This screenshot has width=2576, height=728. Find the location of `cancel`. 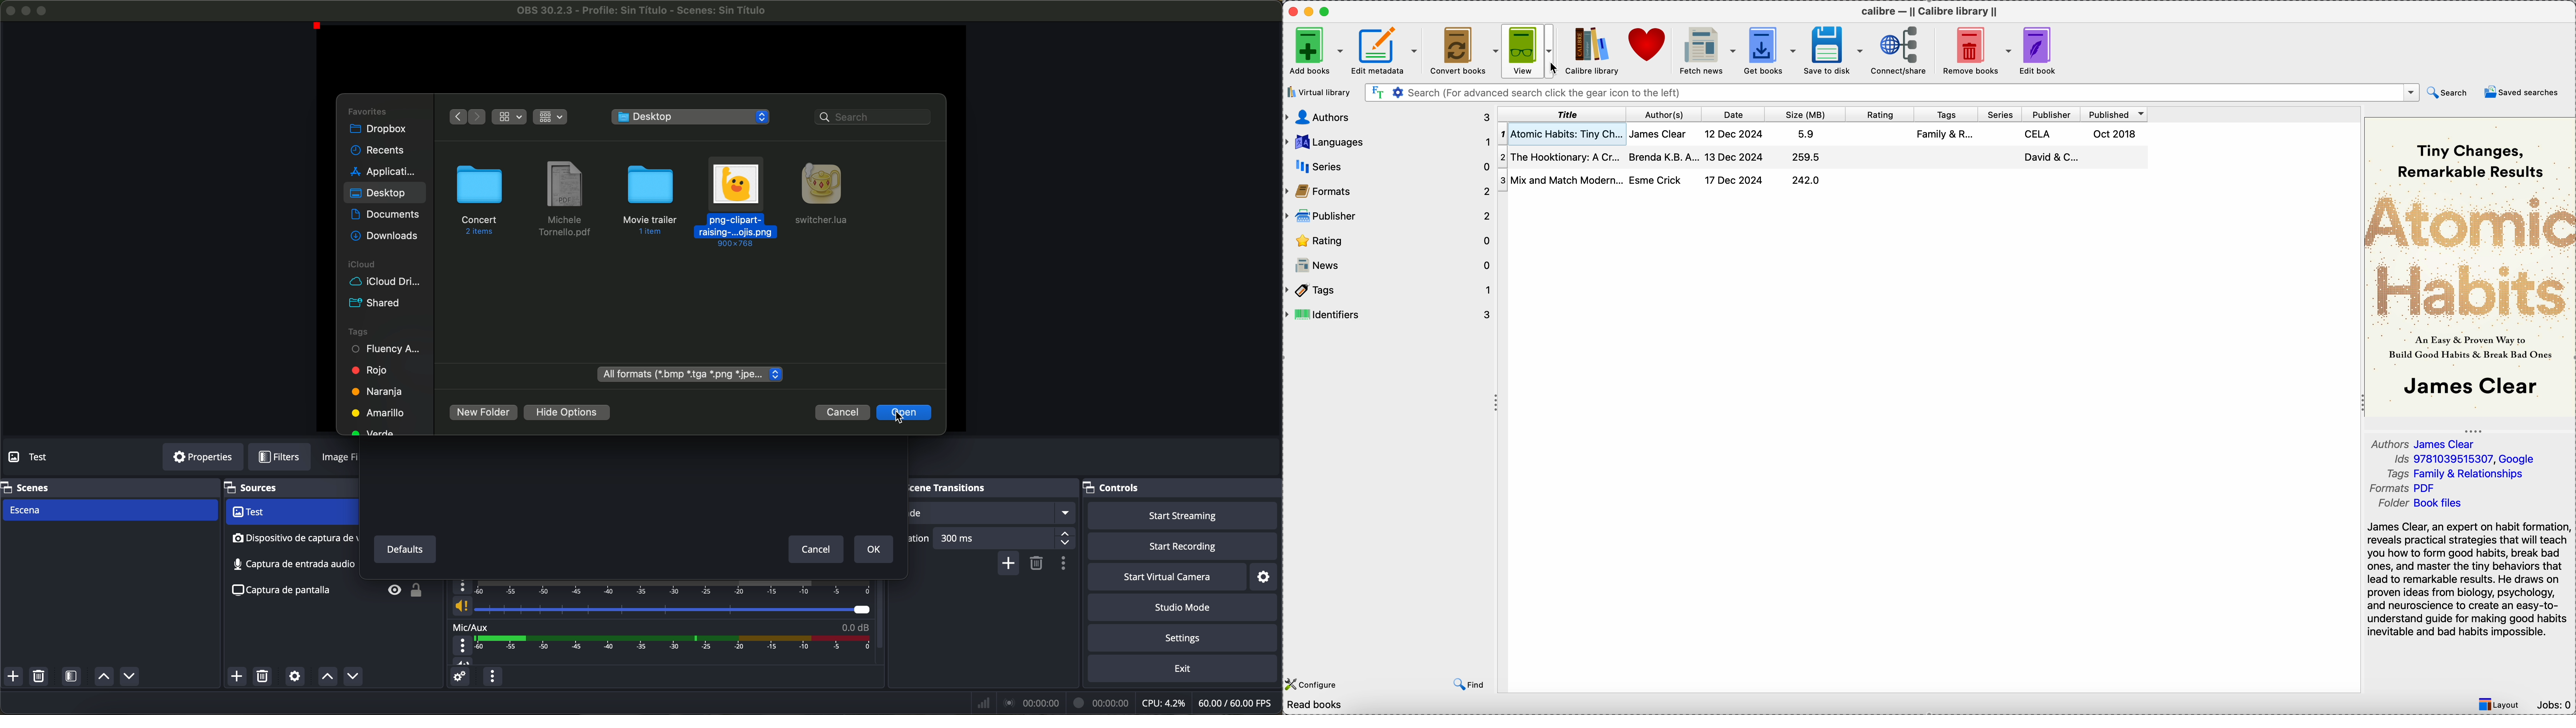

cancel is located at coordinates (817, 550).